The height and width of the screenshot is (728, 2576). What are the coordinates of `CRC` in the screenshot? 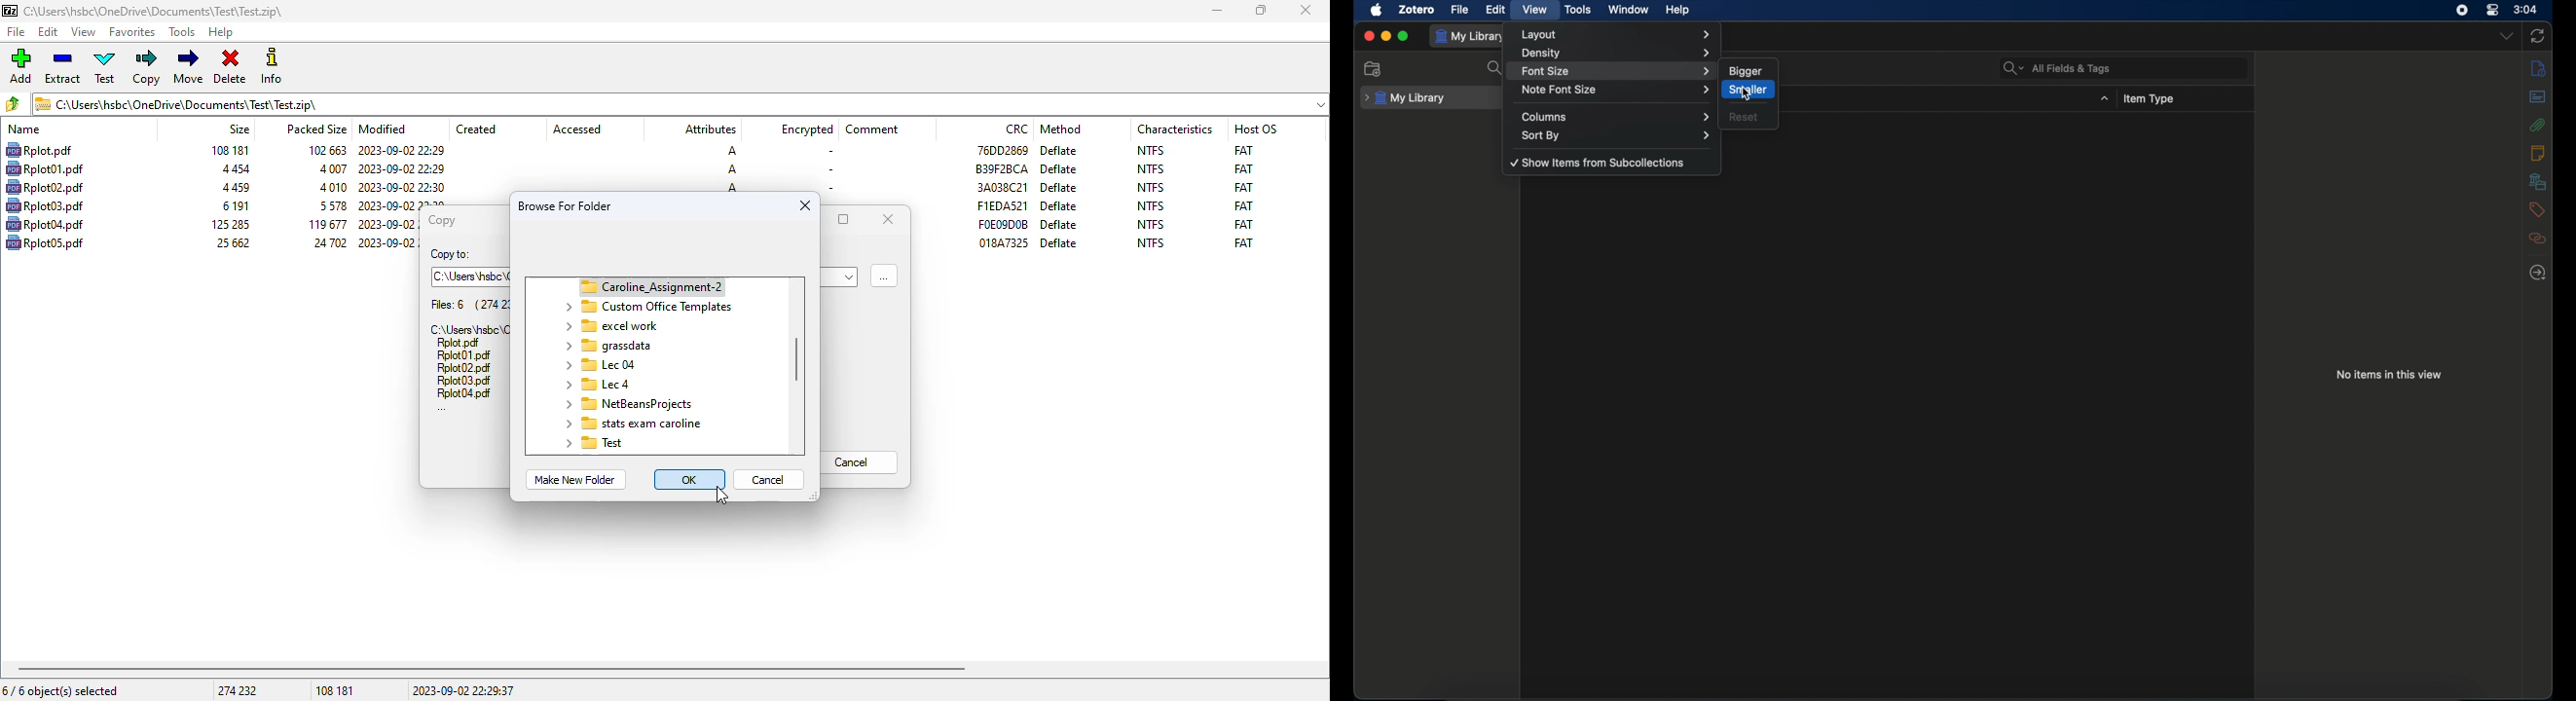 It's located at (1002, 205).